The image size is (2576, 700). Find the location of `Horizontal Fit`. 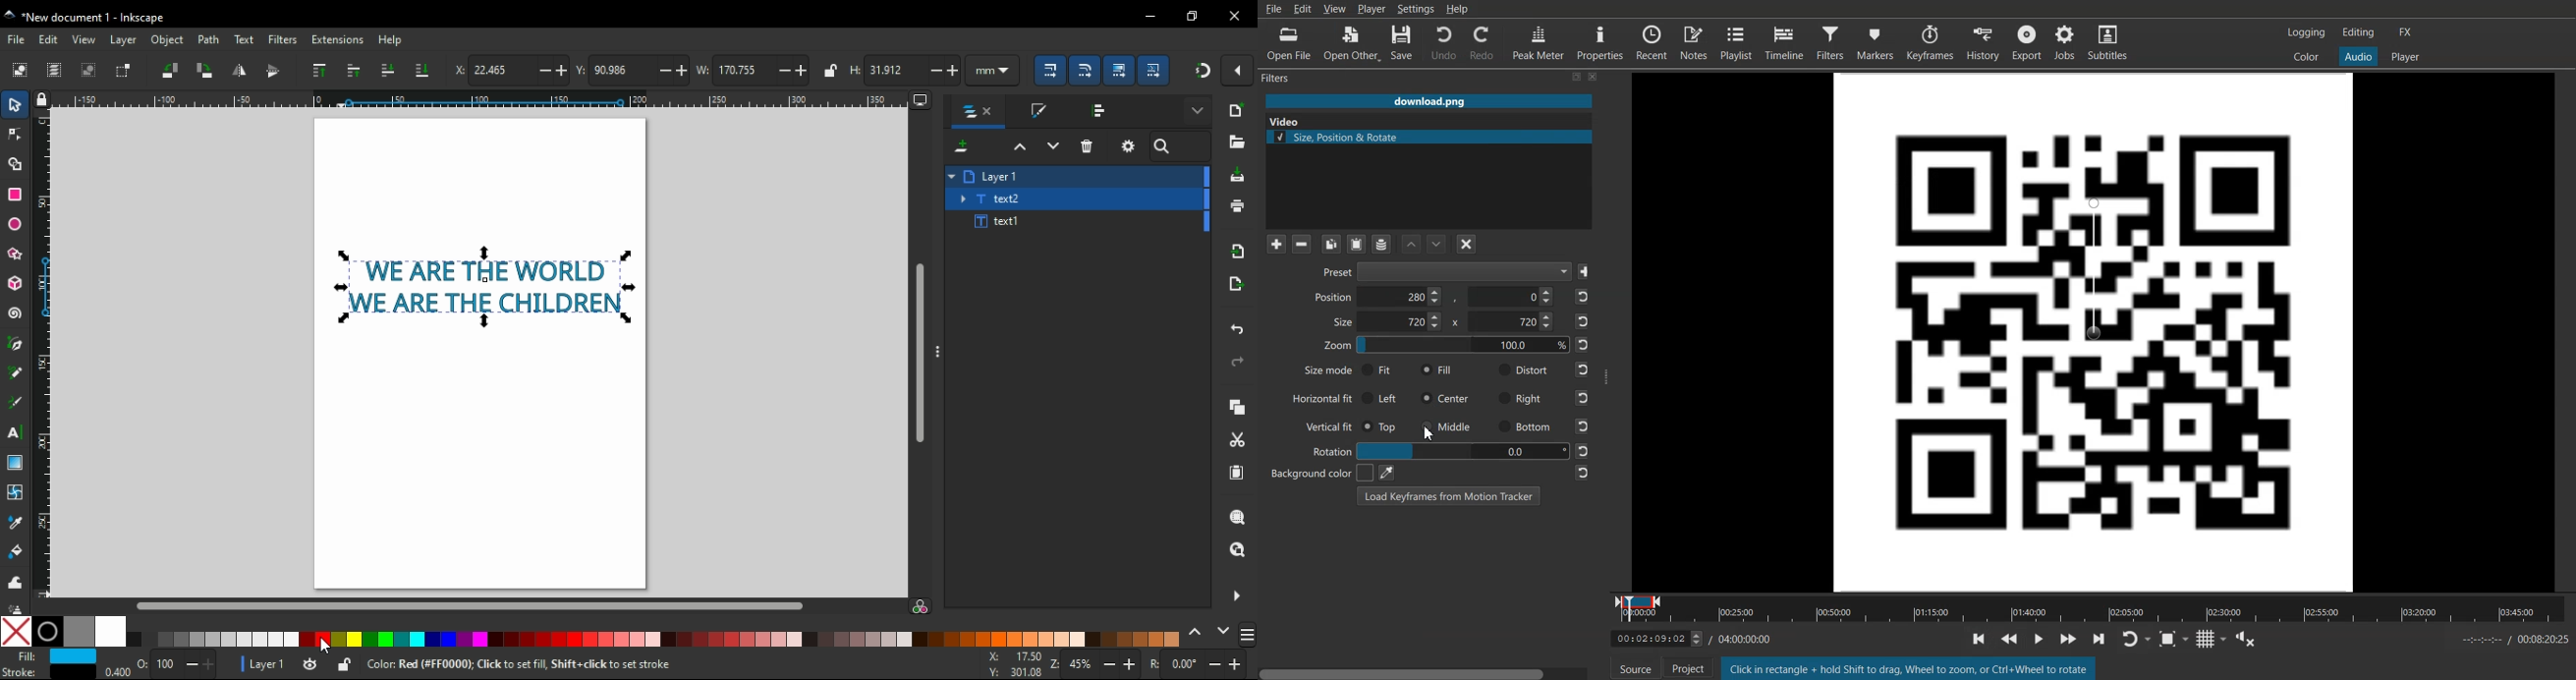

Horizontal Fit is located at coordinates (1322, 399).